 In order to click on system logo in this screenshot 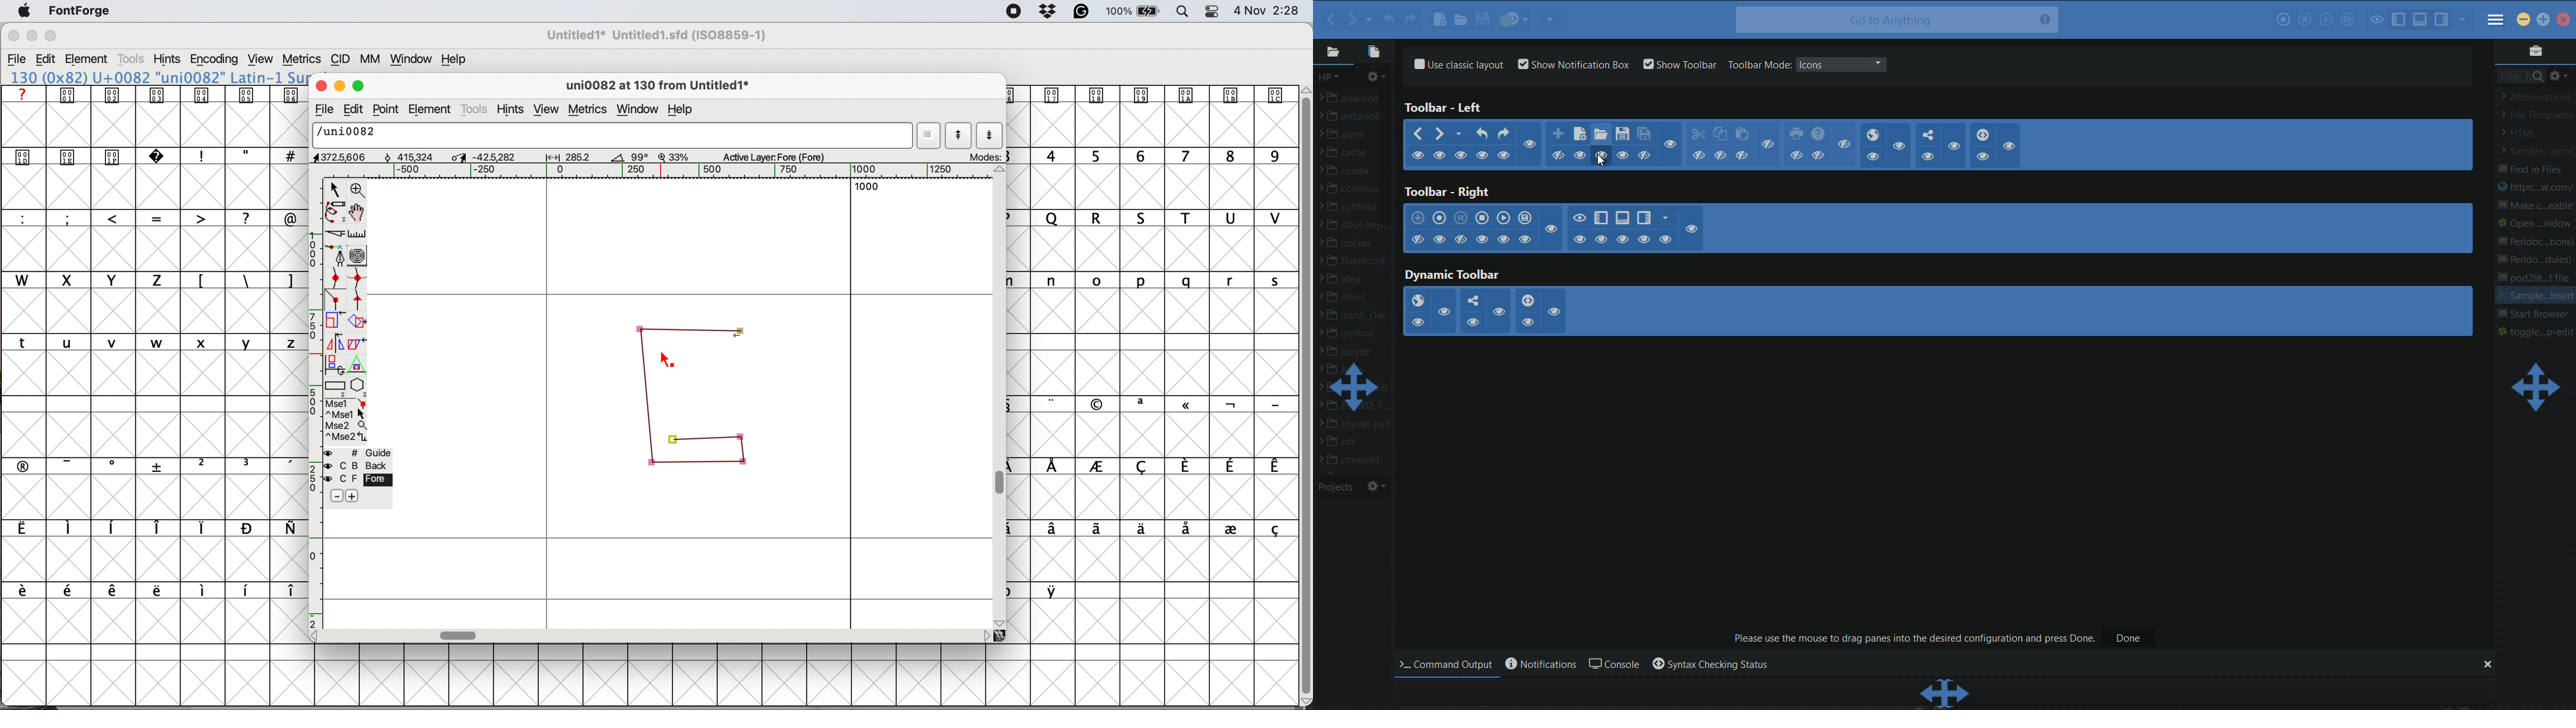, I will do `click(25, 12)`.